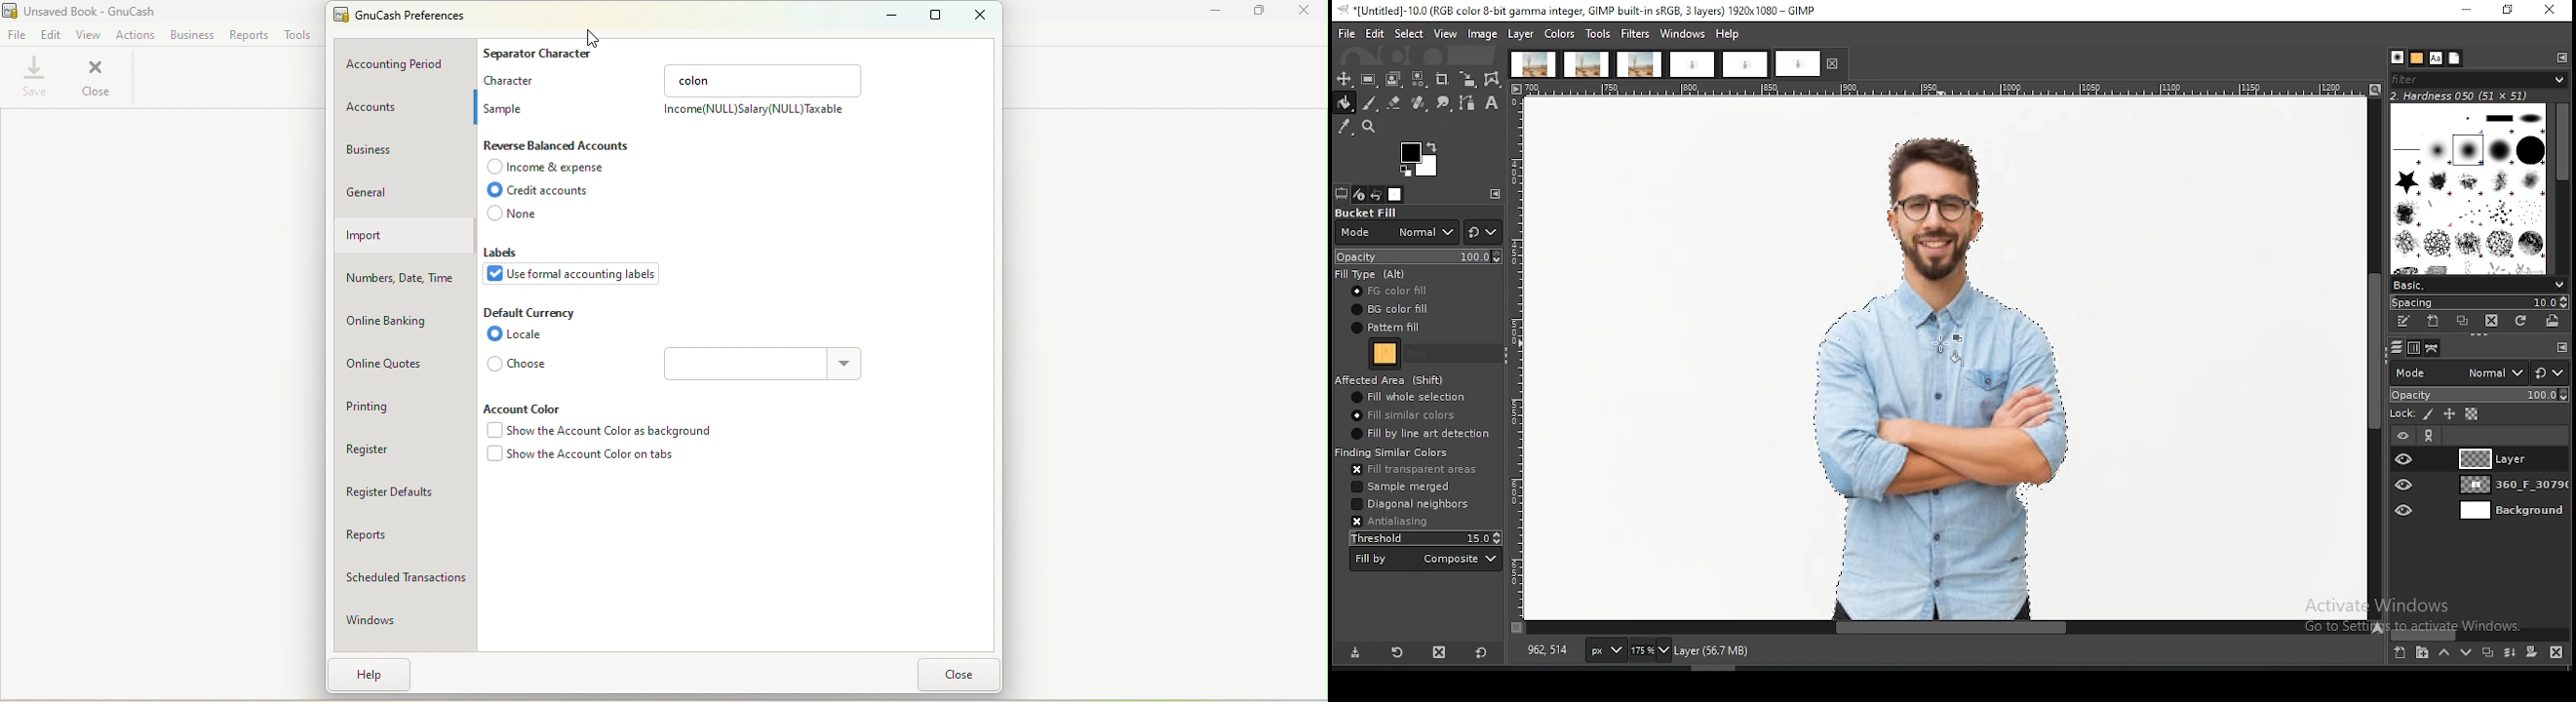 Image resolution: width=2576 pixels, height=728 pixels. I want to click on project tab, so click(1640, 64).